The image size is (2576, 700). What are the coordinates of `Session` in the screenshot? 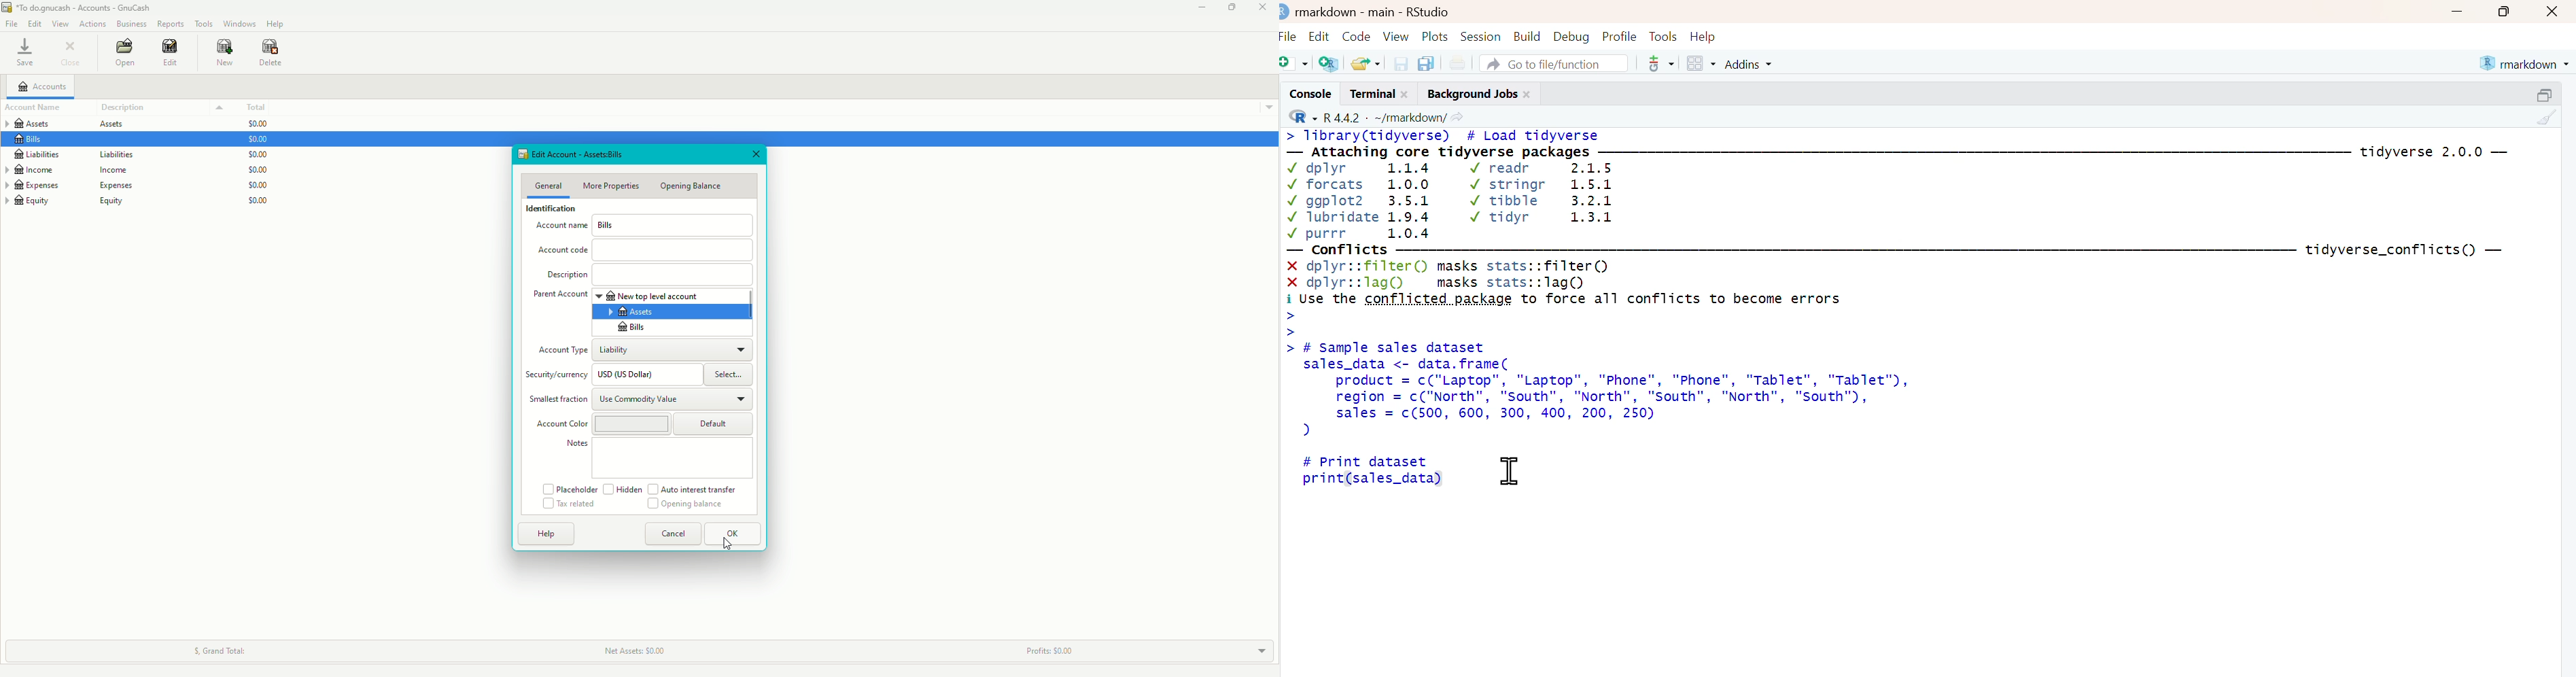 It's located at (1482, 35).